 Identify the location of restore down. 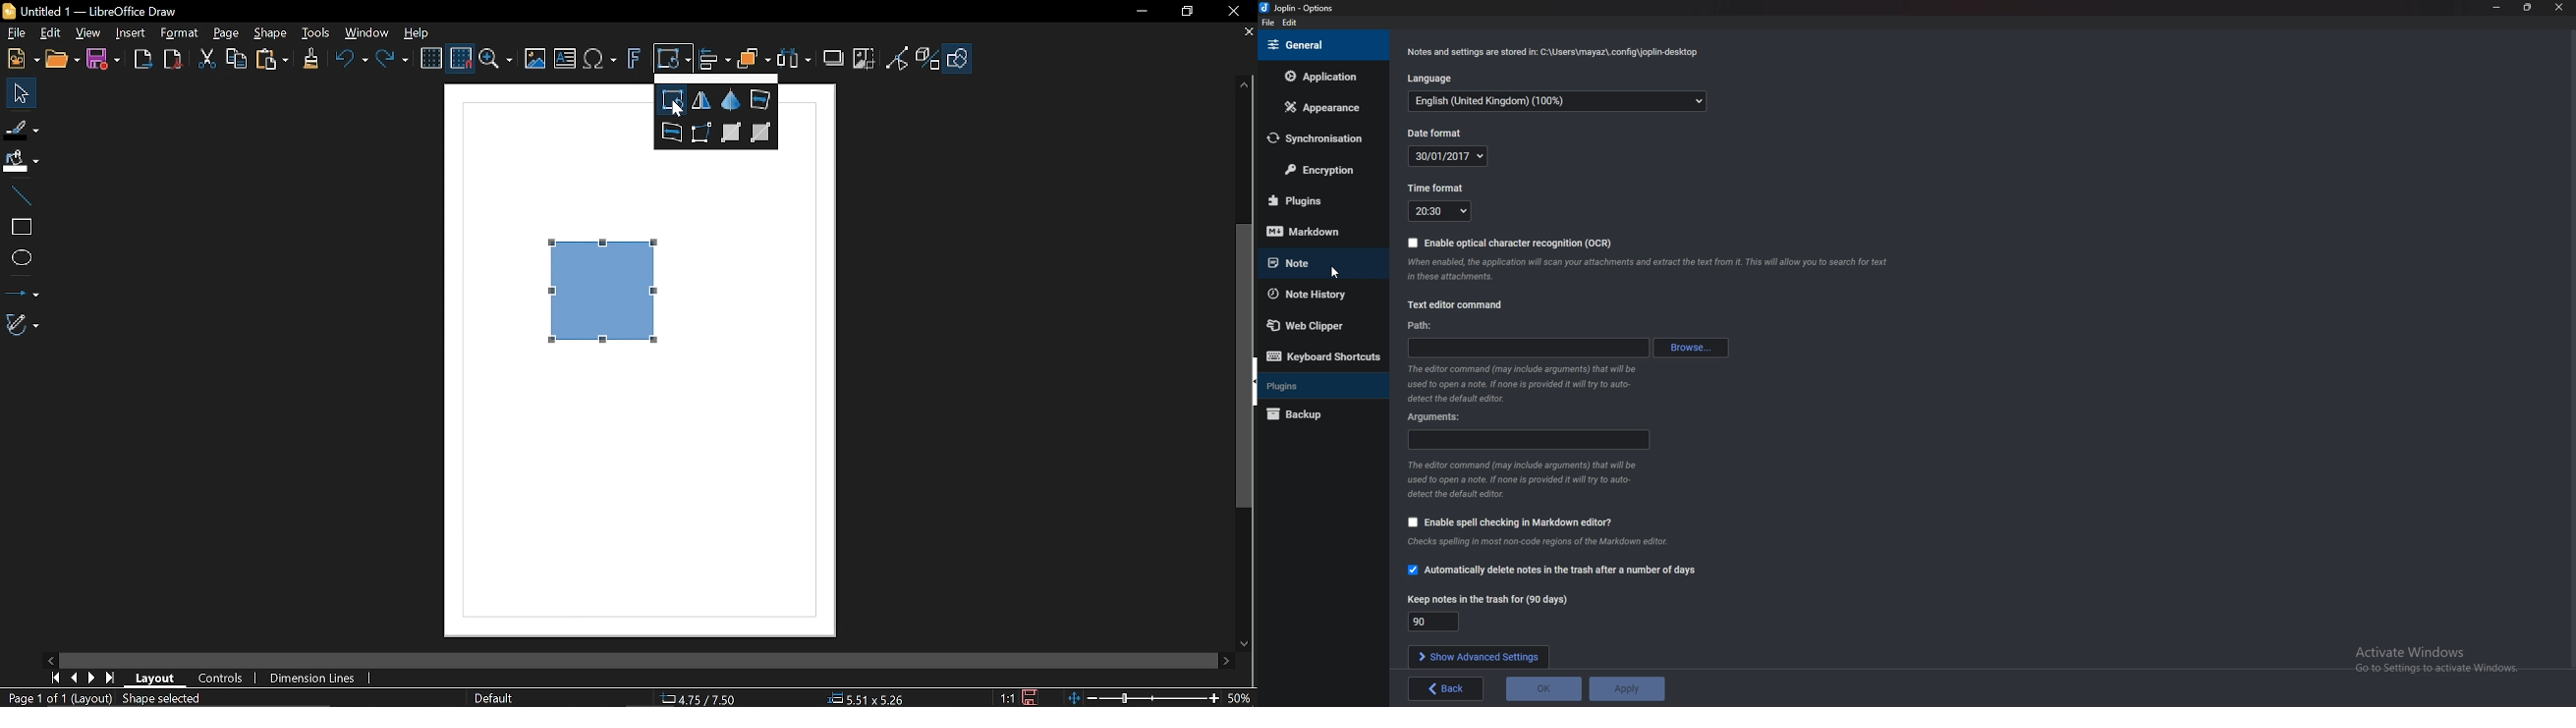
(1188, 13).